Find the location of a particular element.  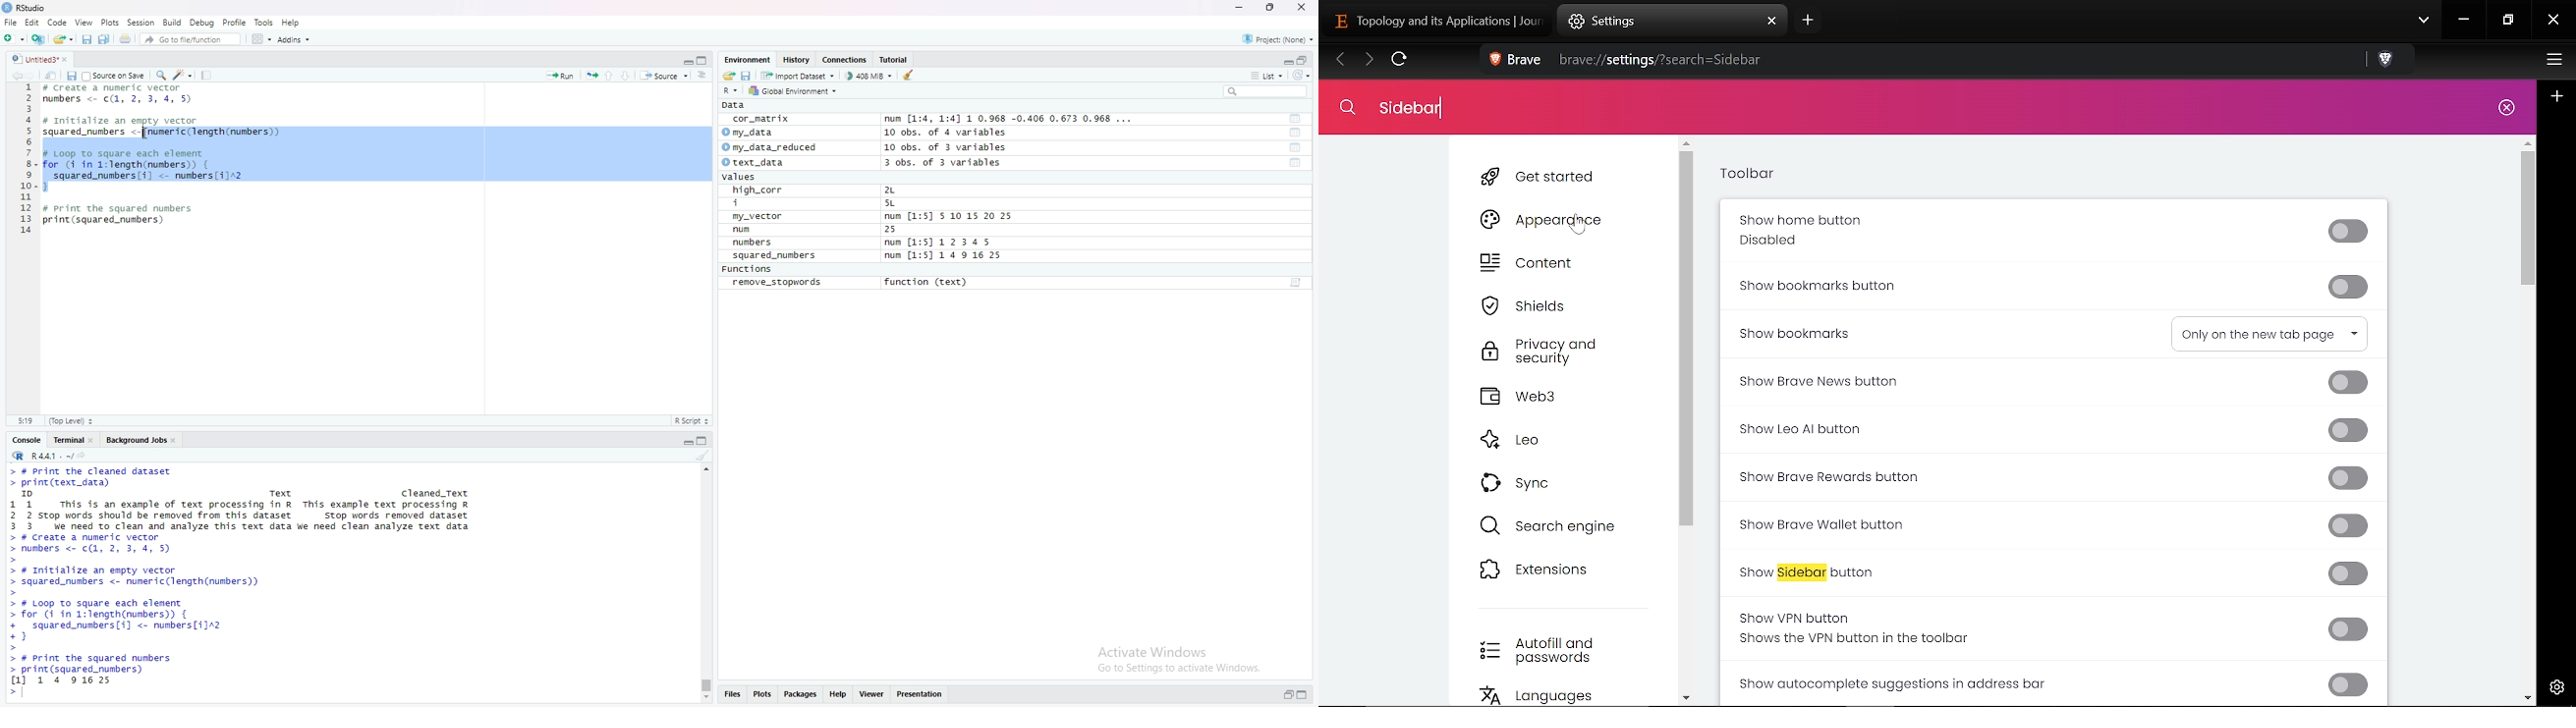

num [1:5] 1 2 345 is located at coordinates (942, 243).